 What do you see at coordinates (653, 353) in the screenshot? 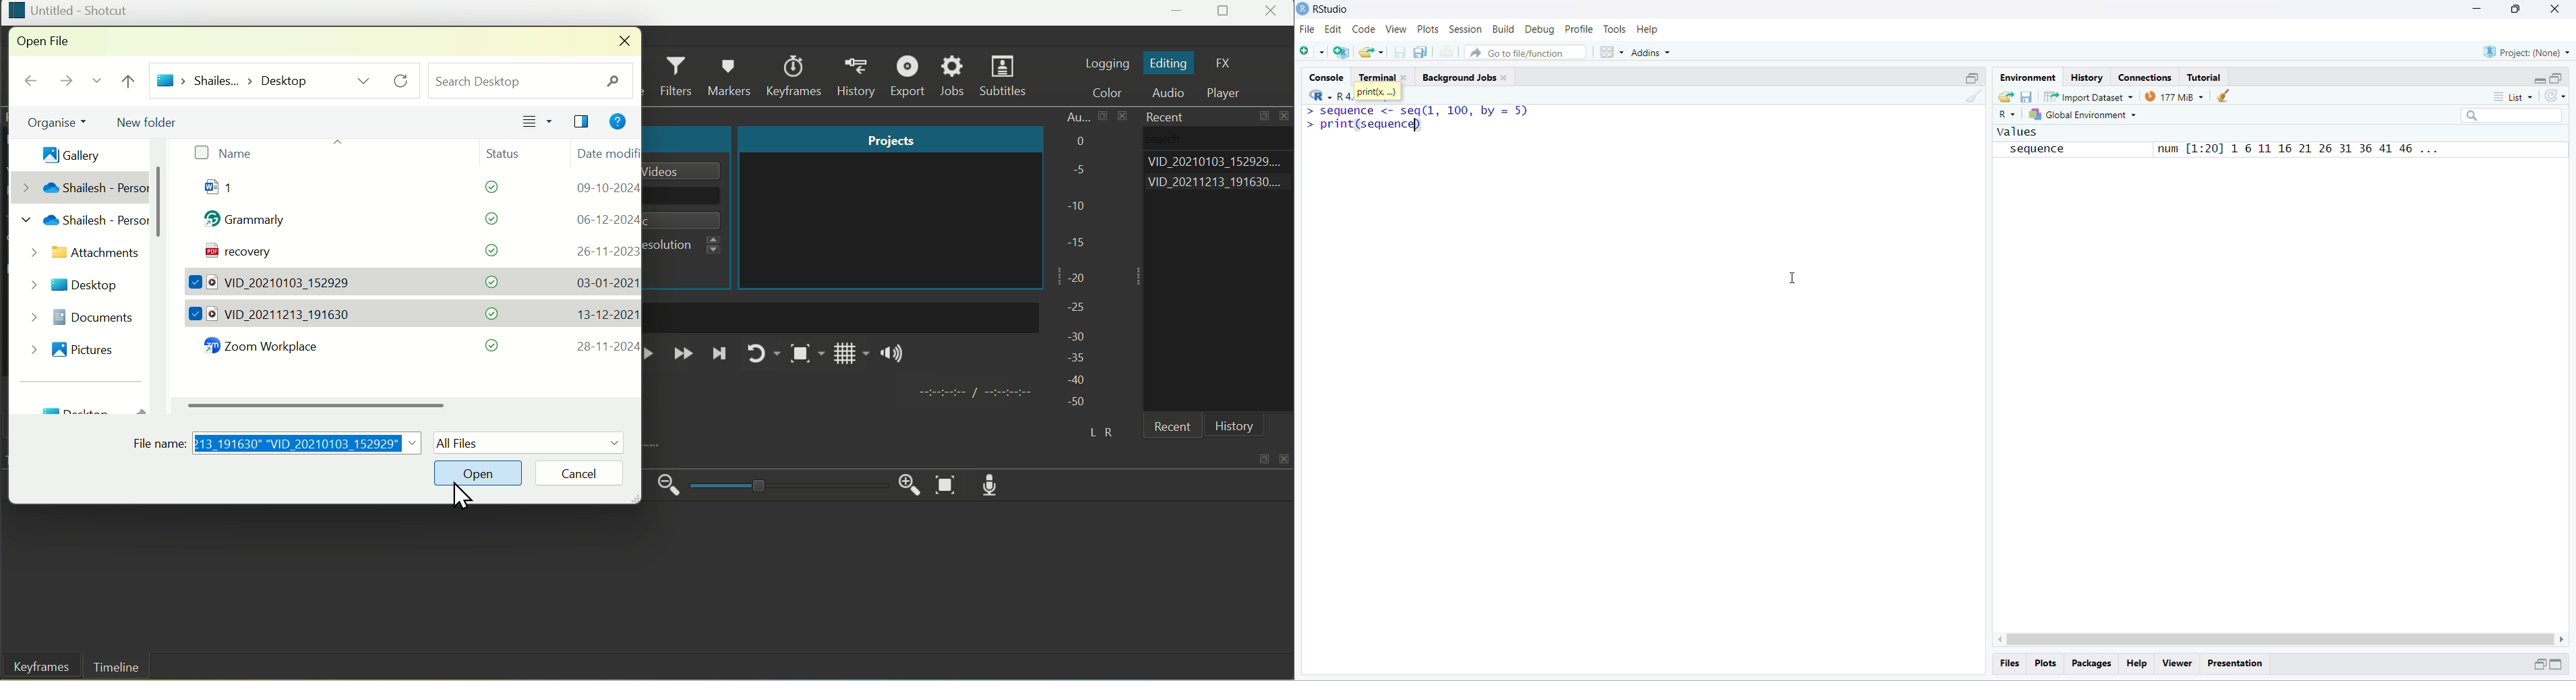
I see `Play` at bounding box center [653, 353].